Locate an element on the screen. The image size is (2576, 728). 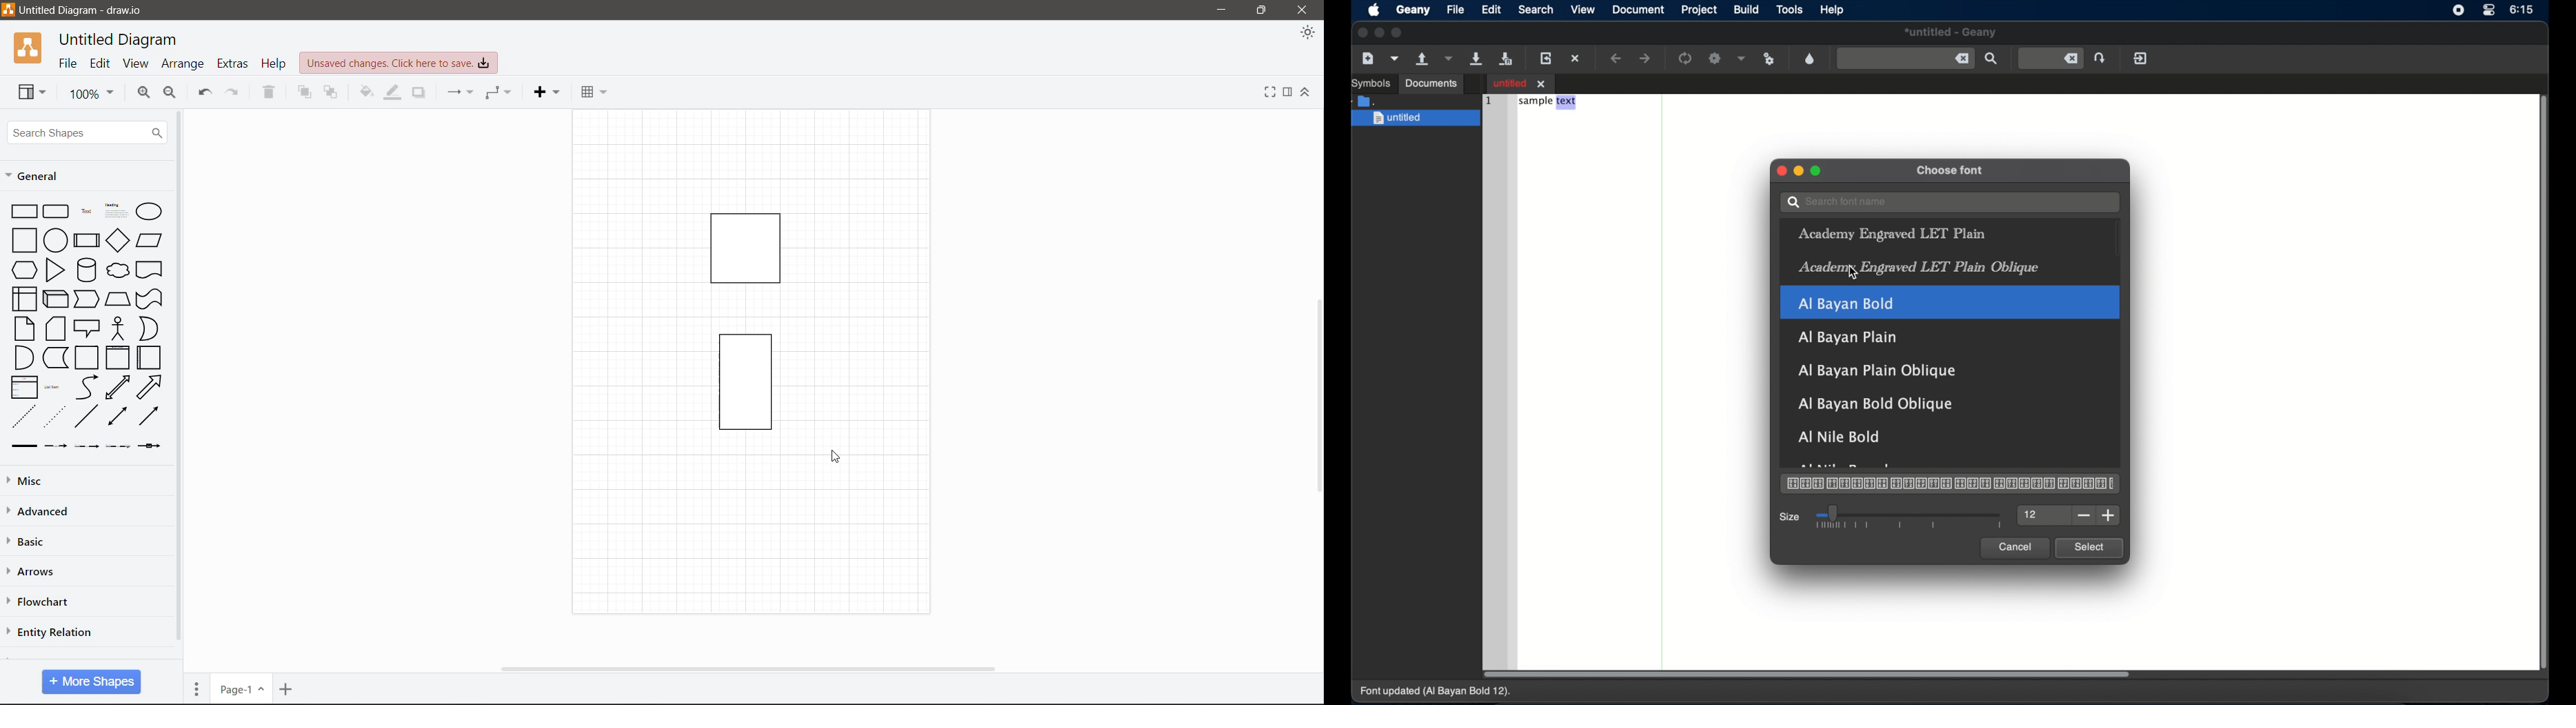
Vertical Scroll Bar is located at coordinates (179, 381).